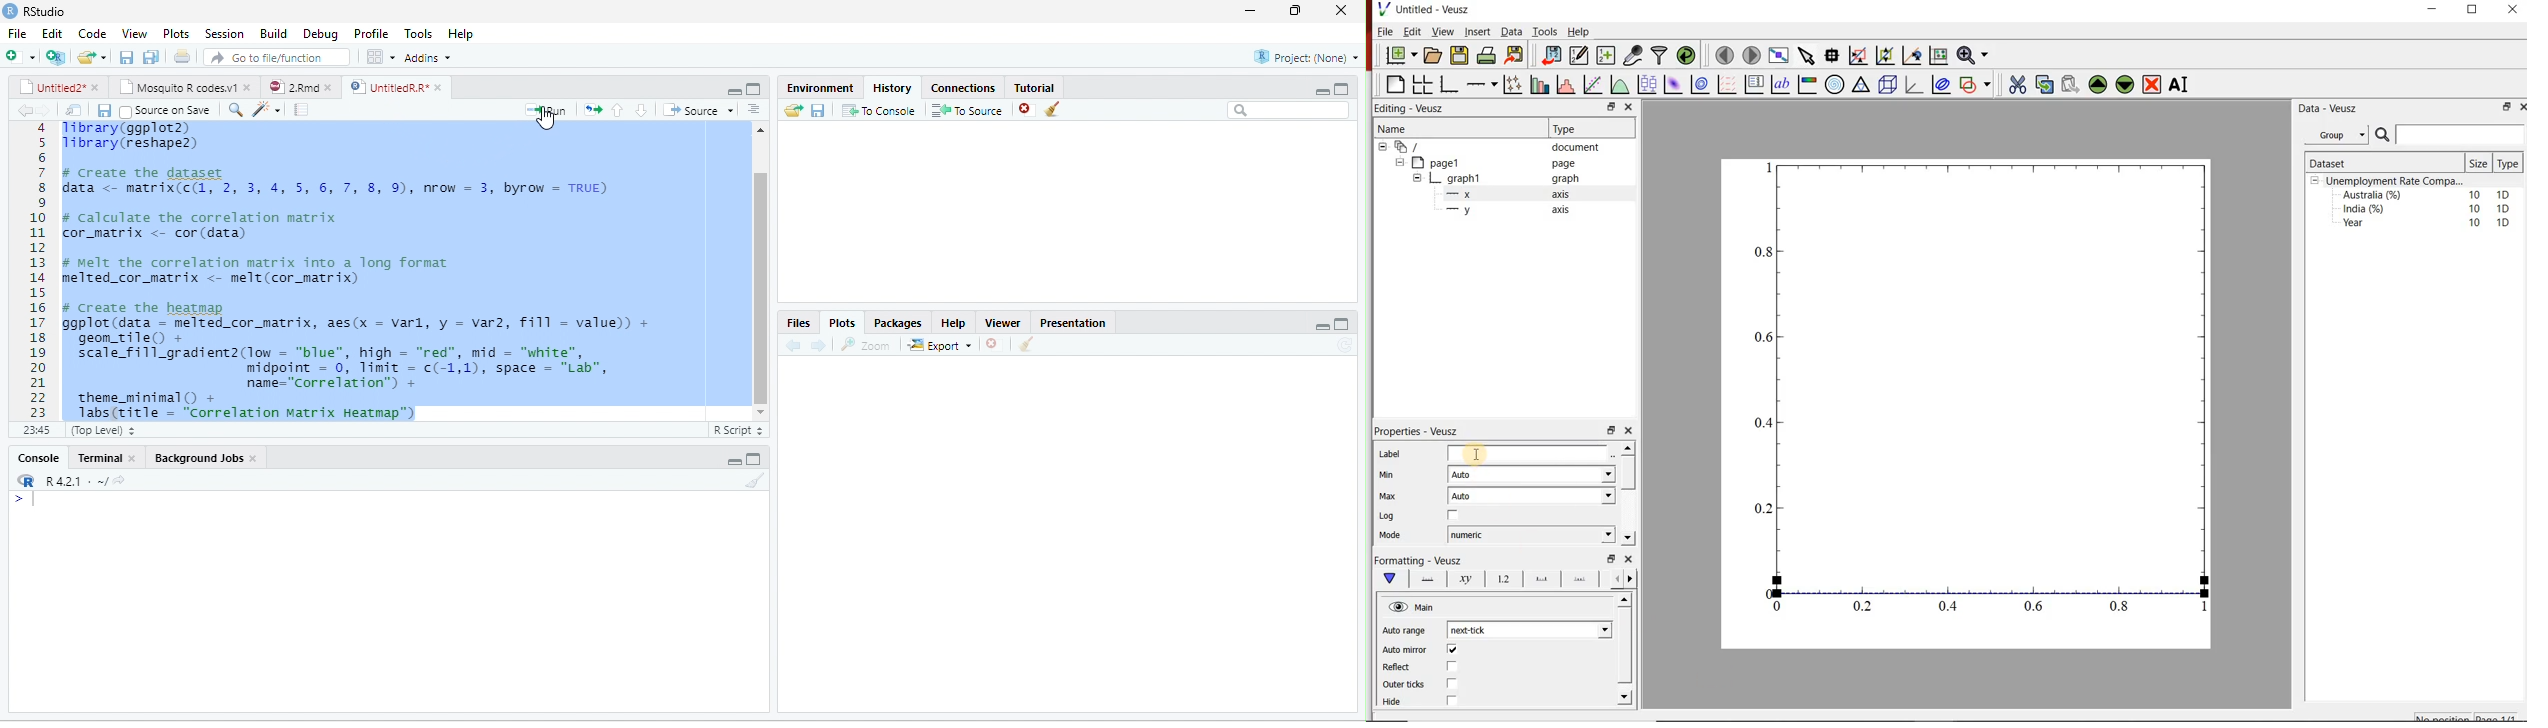 The height and width of the screenshot is (728, 2548). I want to click on document, so click(181, 56).